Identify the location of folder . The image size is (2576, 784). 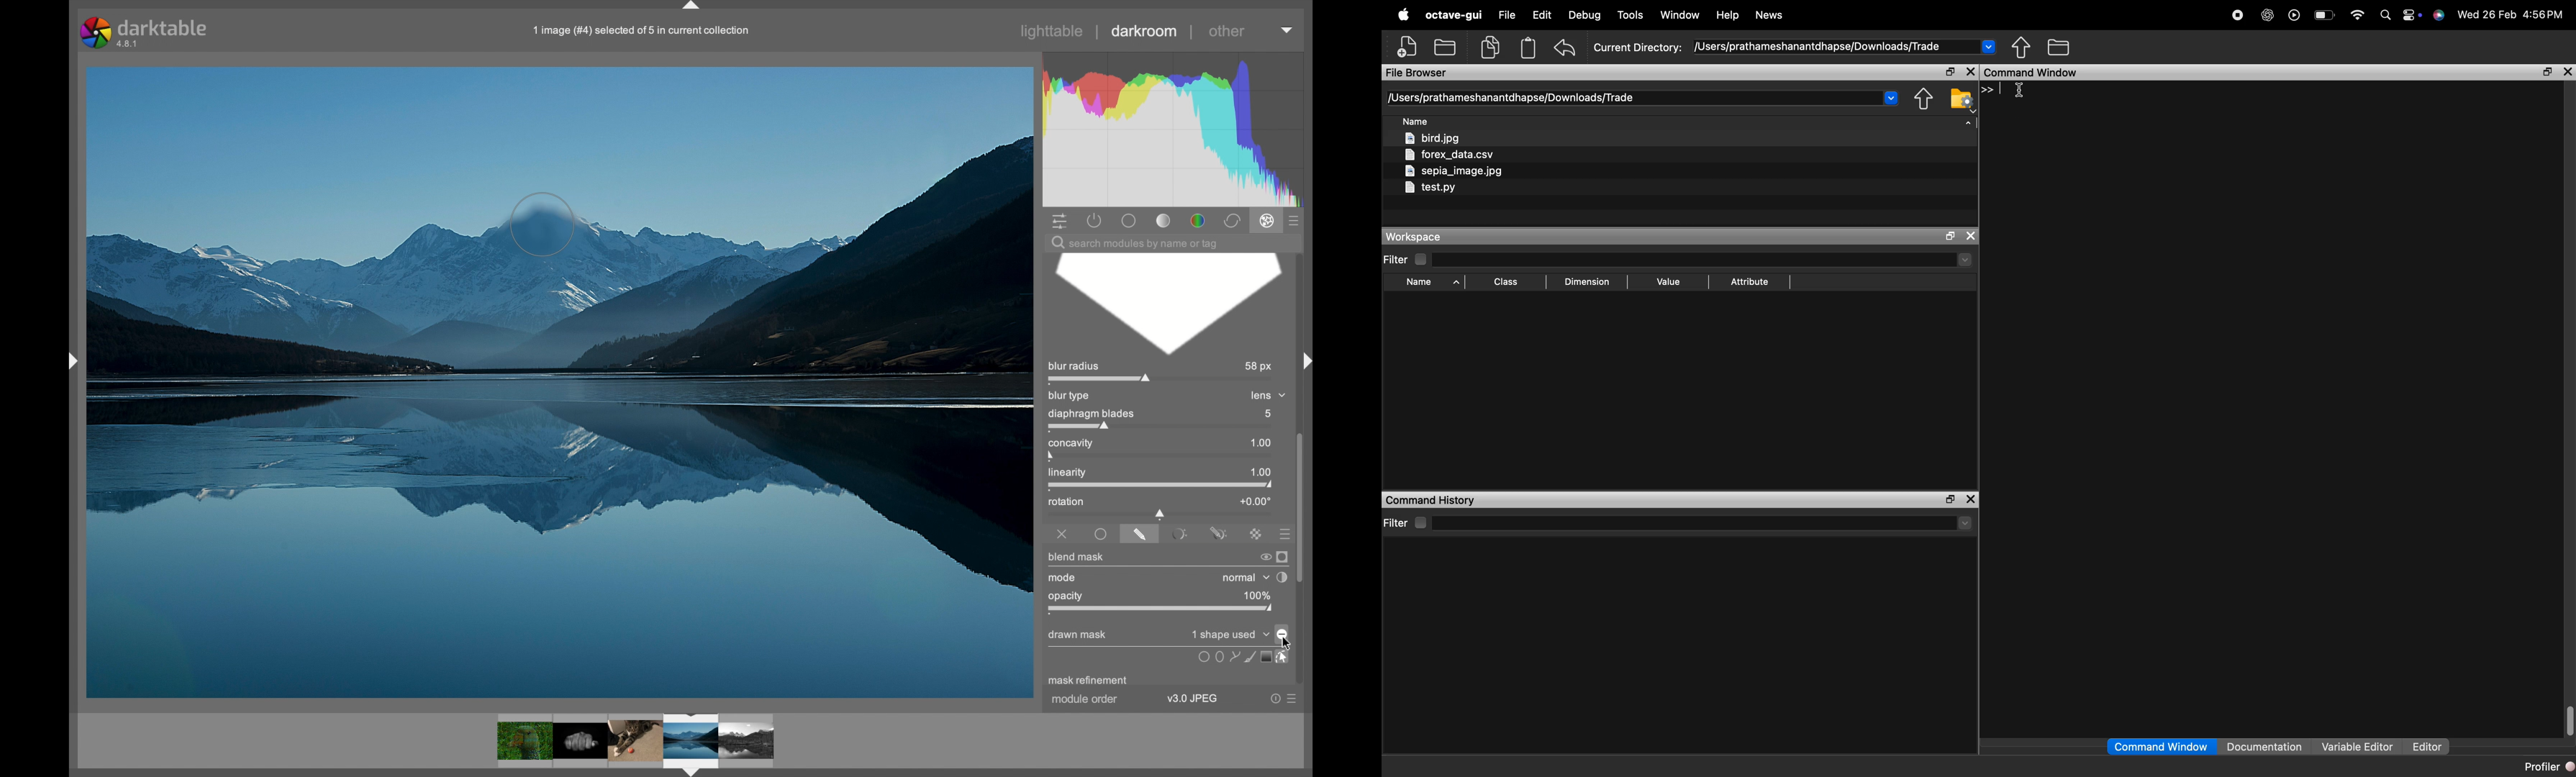
(2058, 47).